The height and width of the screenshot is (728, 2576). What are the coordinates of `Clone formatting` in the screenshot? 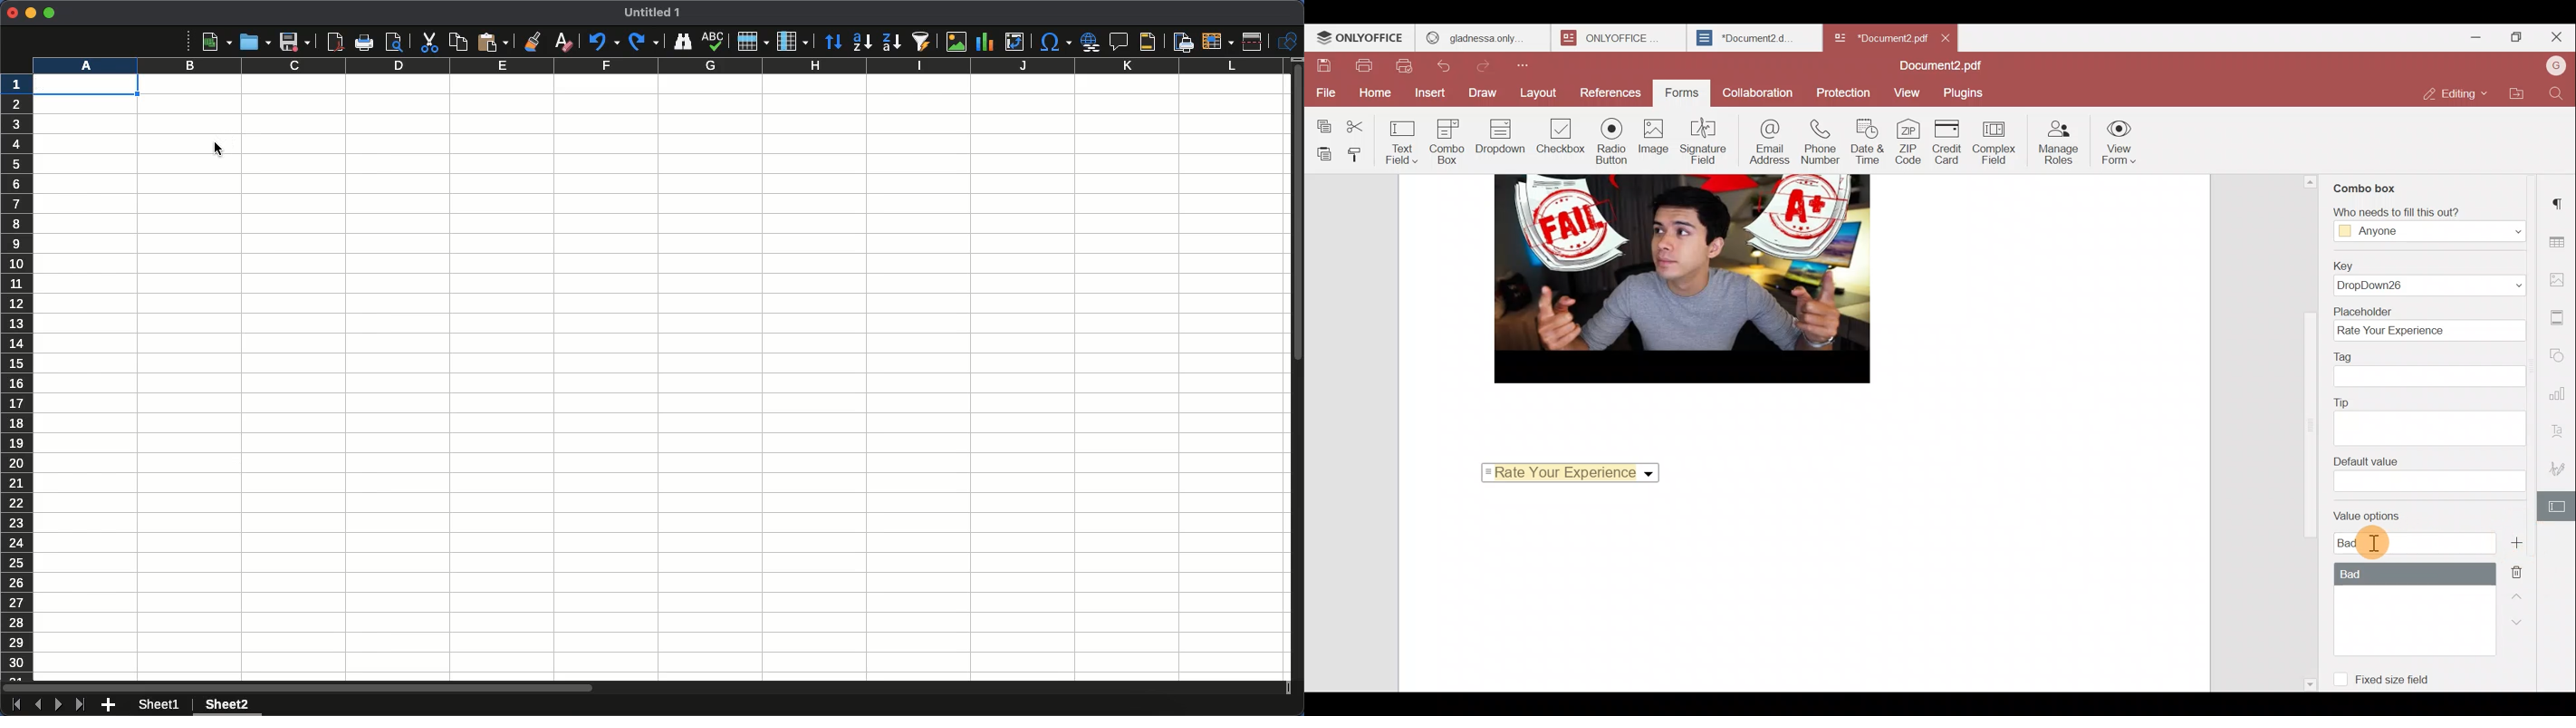 It's located at (533, 42).